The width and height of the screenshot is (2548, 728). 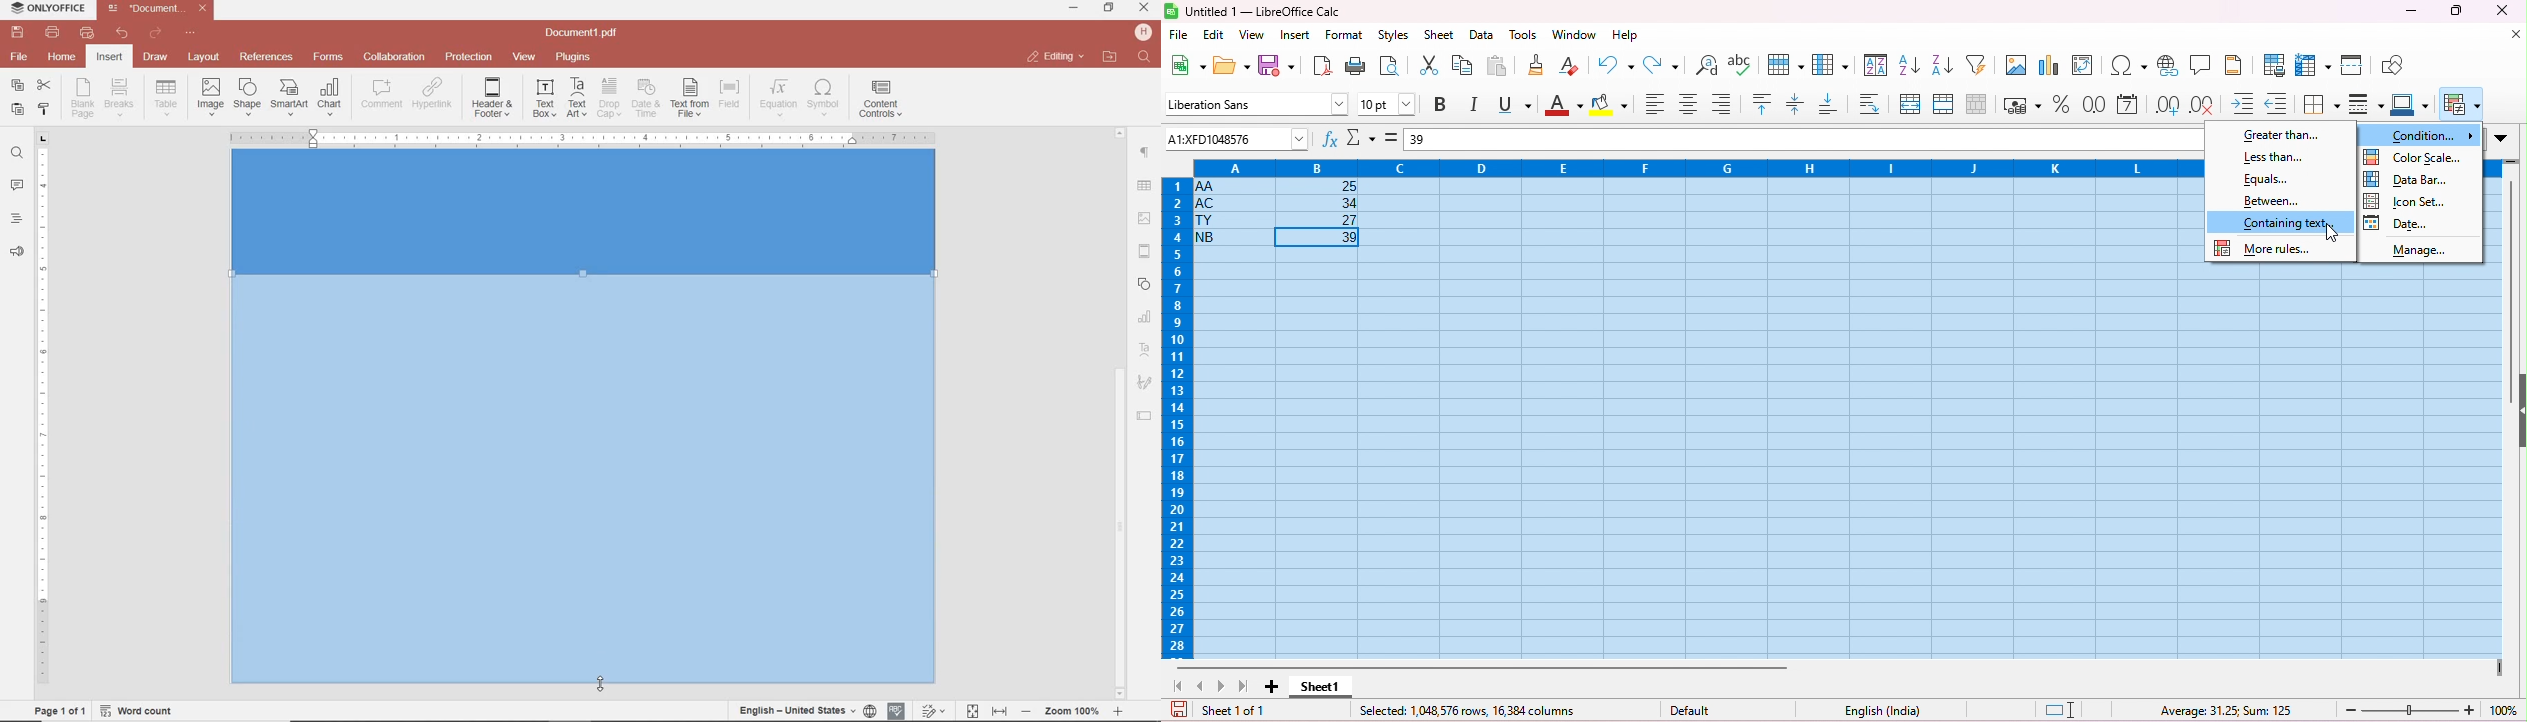 I want to click on export as pdf, so click(x=1322, y=65).